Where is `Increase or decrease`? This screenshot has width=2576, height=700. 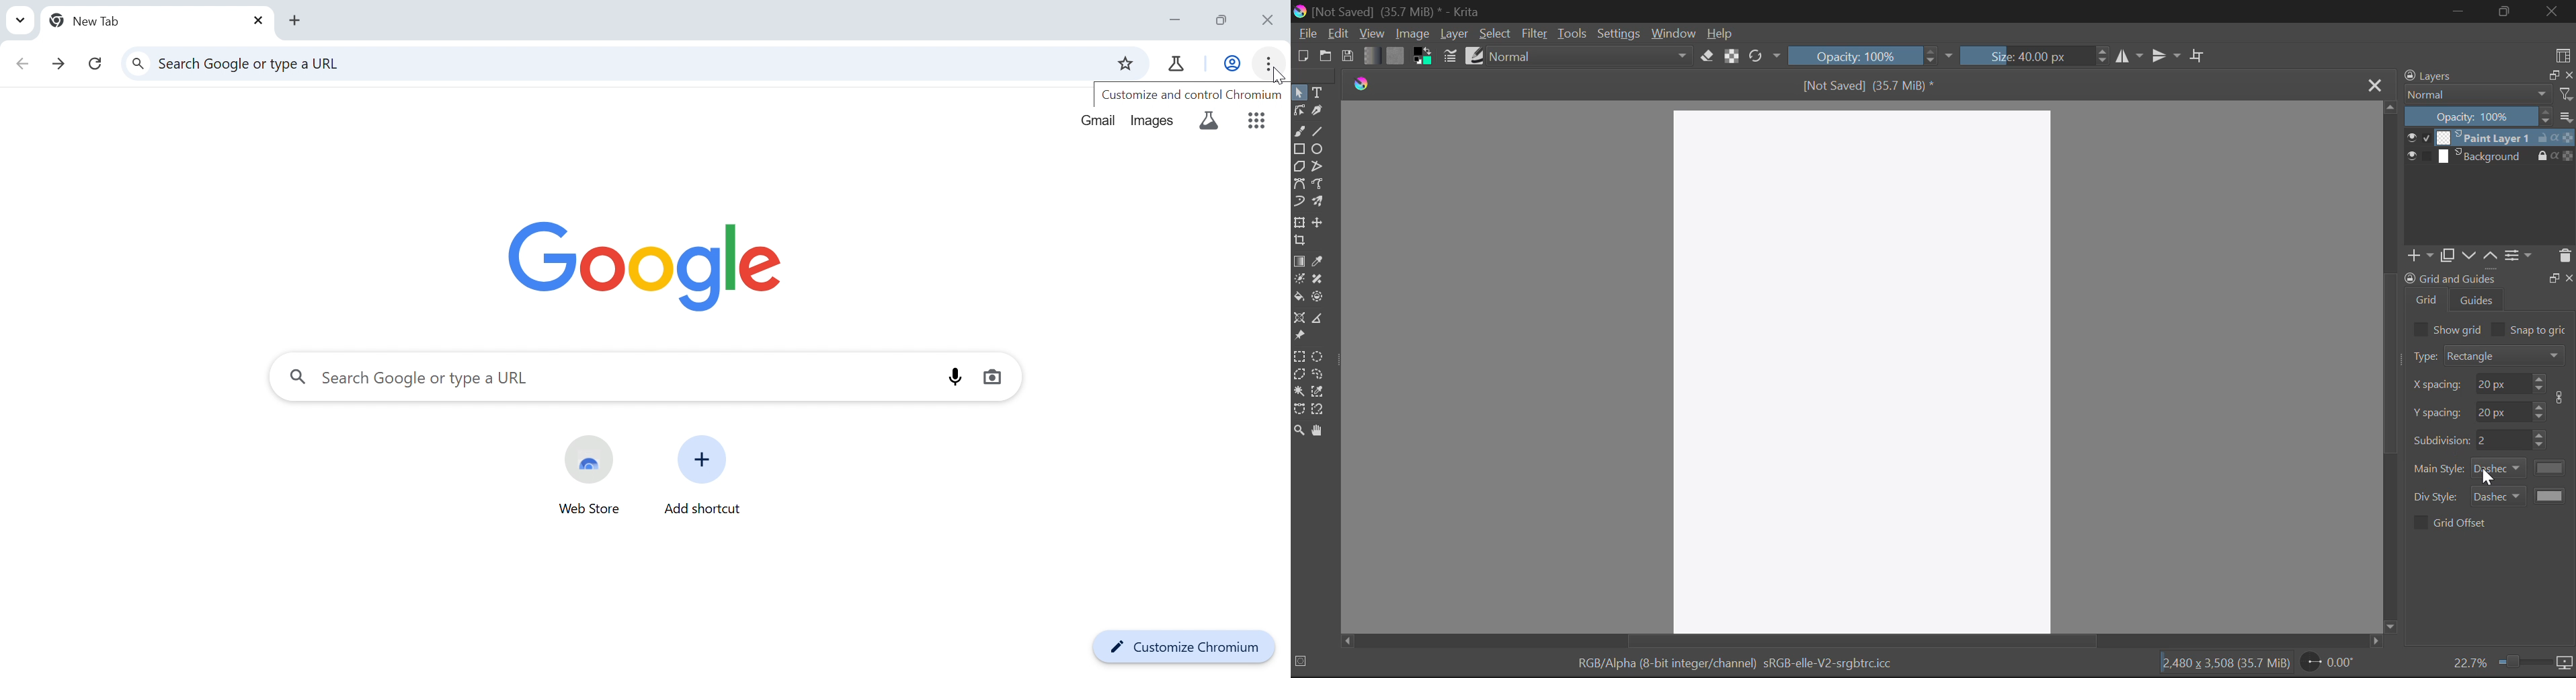 Increase or decrease is located at coordinates (2540, 410).